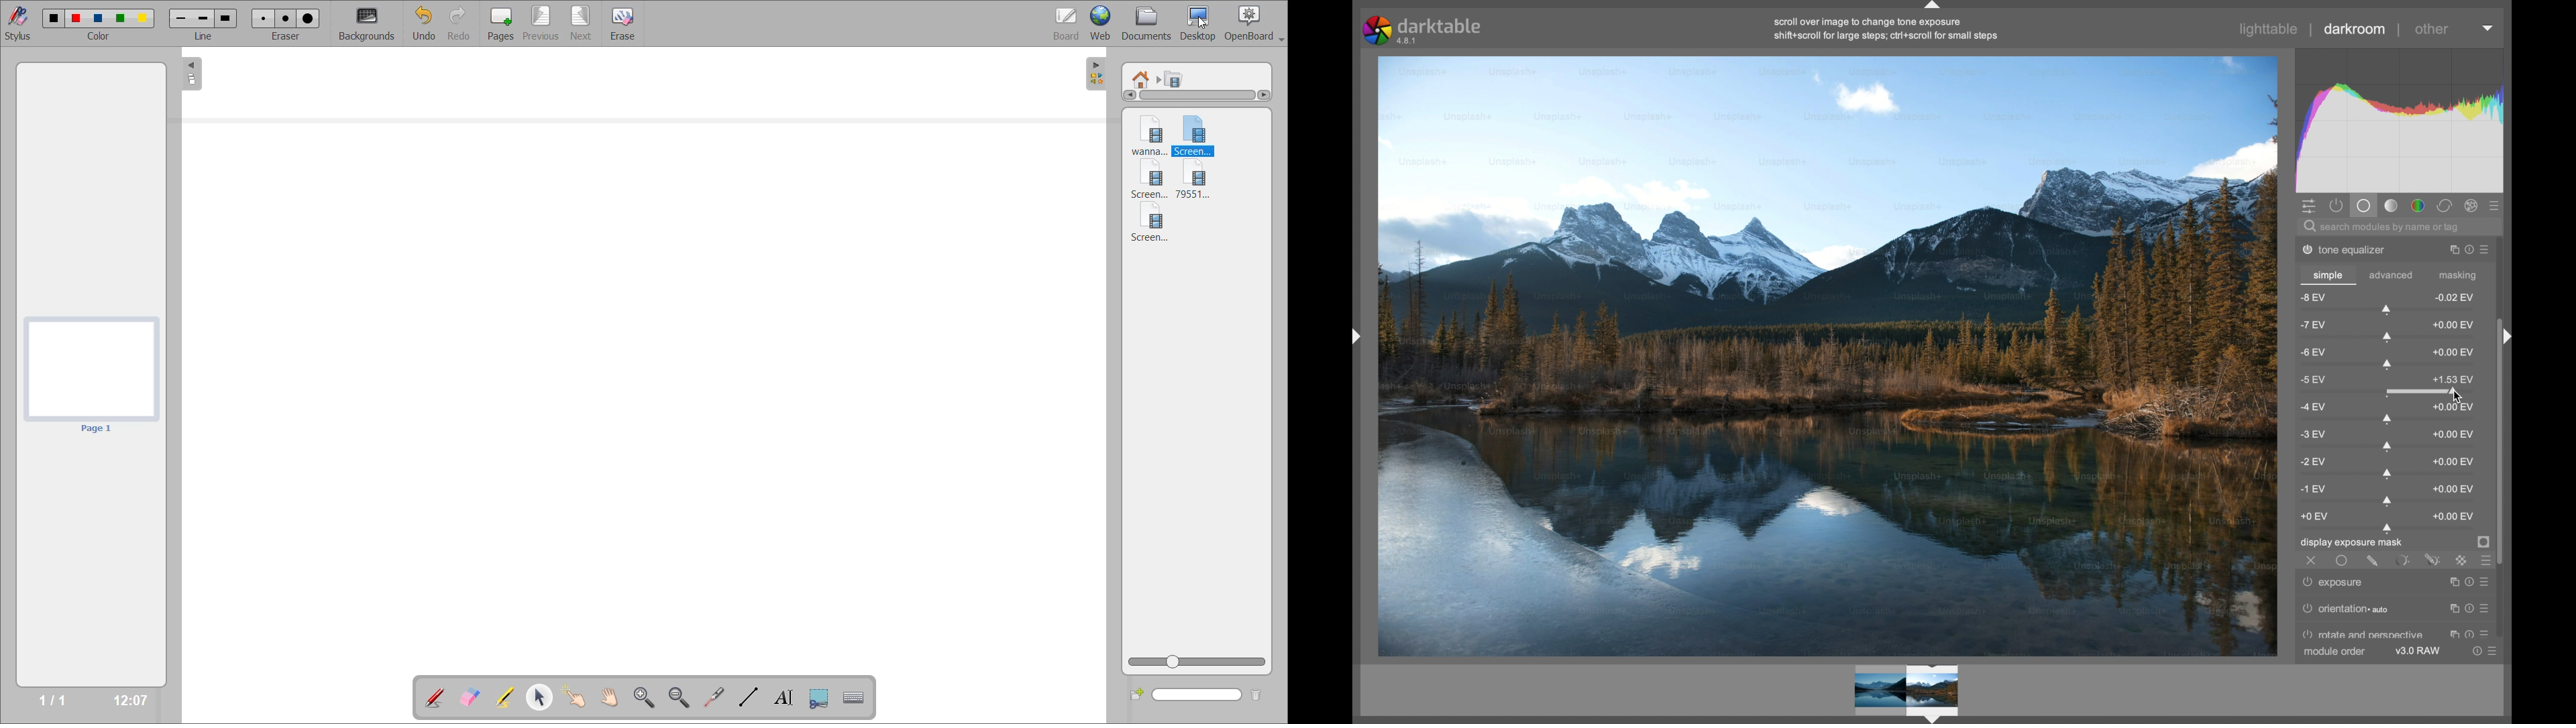 The image size is (2576, 728). What do you see at coordinates (2456, 400) in the screenshot?
I see `Cursor` at bounding box center [2456, 400].